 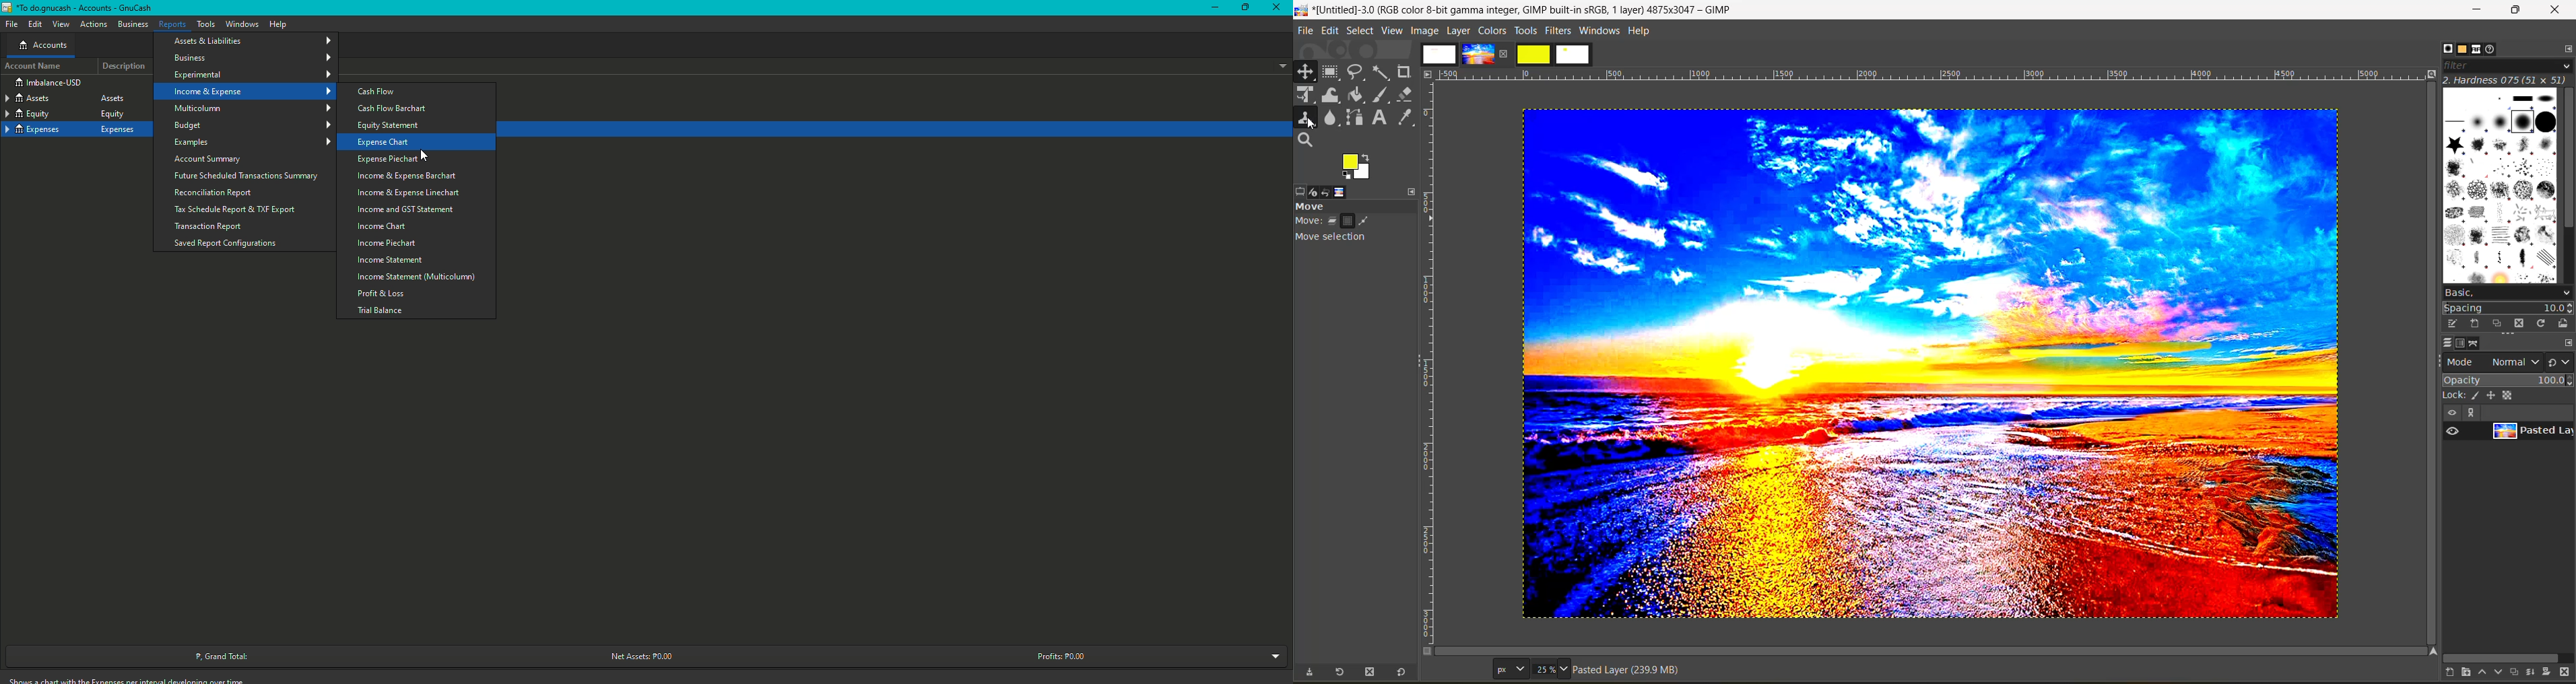 I want to click on Income Statement, so click(x=390, y=261).